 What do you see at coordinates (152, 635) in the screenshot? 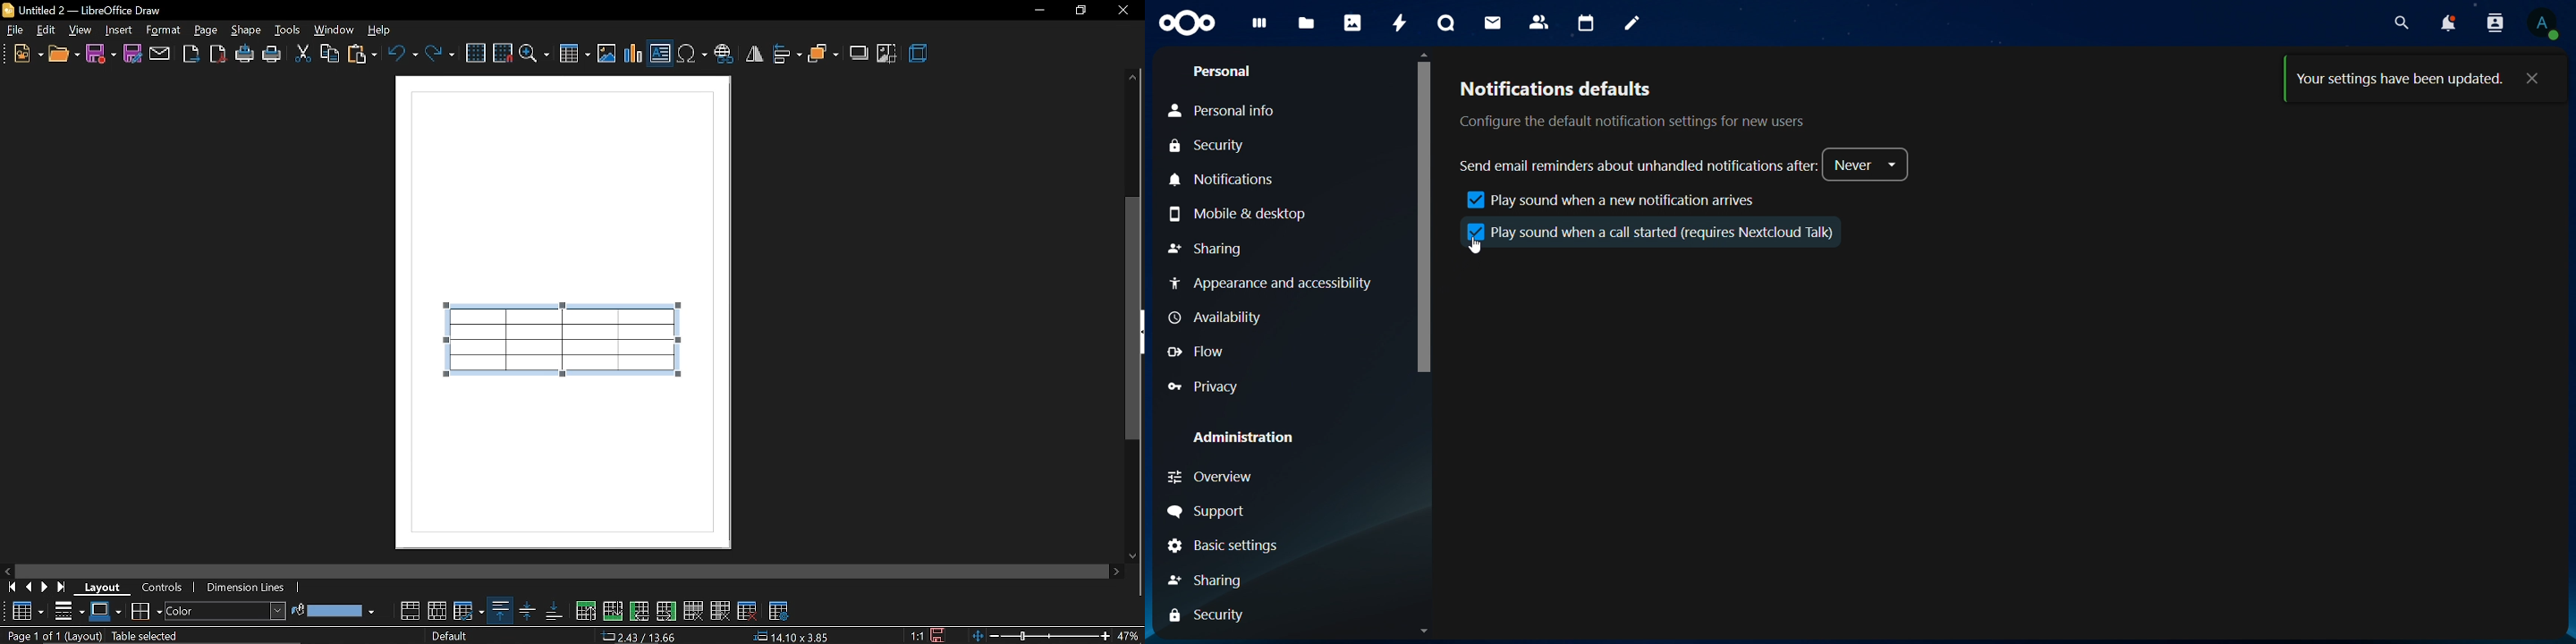
I see `table selected` at bounding box center [152, 635].